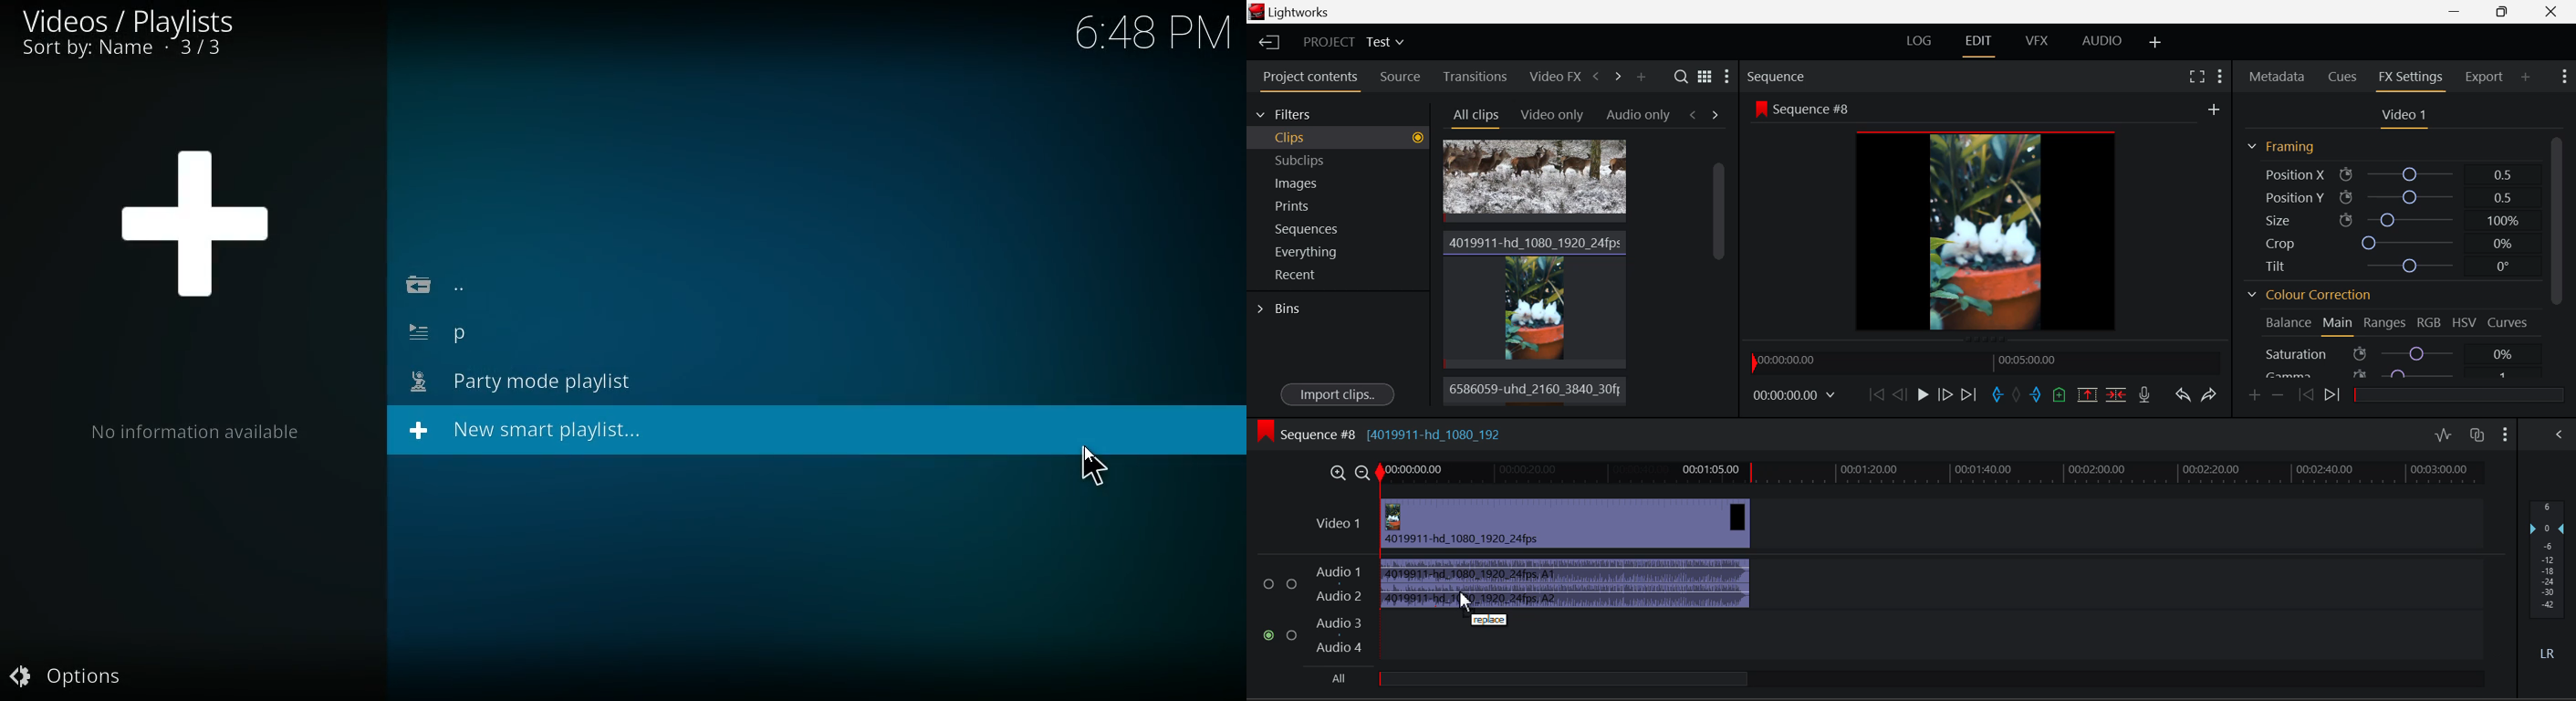  What do you see at coordinates (1280, 310) in the screenshot?
I see `Bins` at bounding box center [1280, 310].